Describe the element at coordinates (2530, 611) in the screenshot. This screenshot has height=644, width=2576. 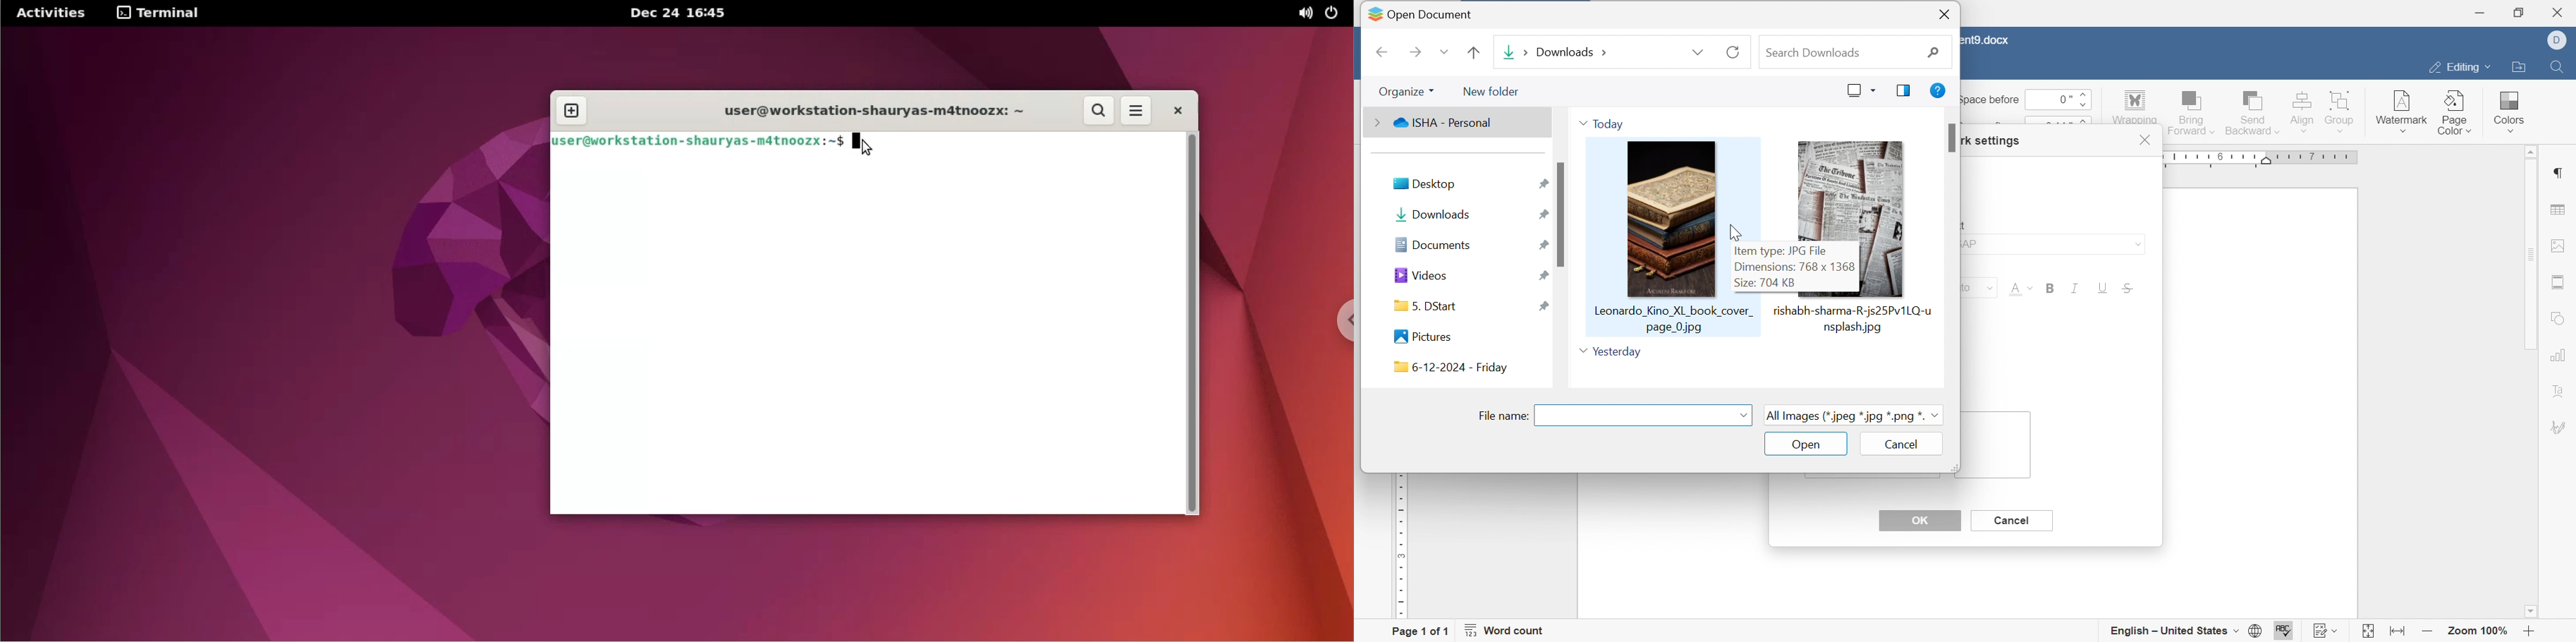
I see `scroll down` at that location.